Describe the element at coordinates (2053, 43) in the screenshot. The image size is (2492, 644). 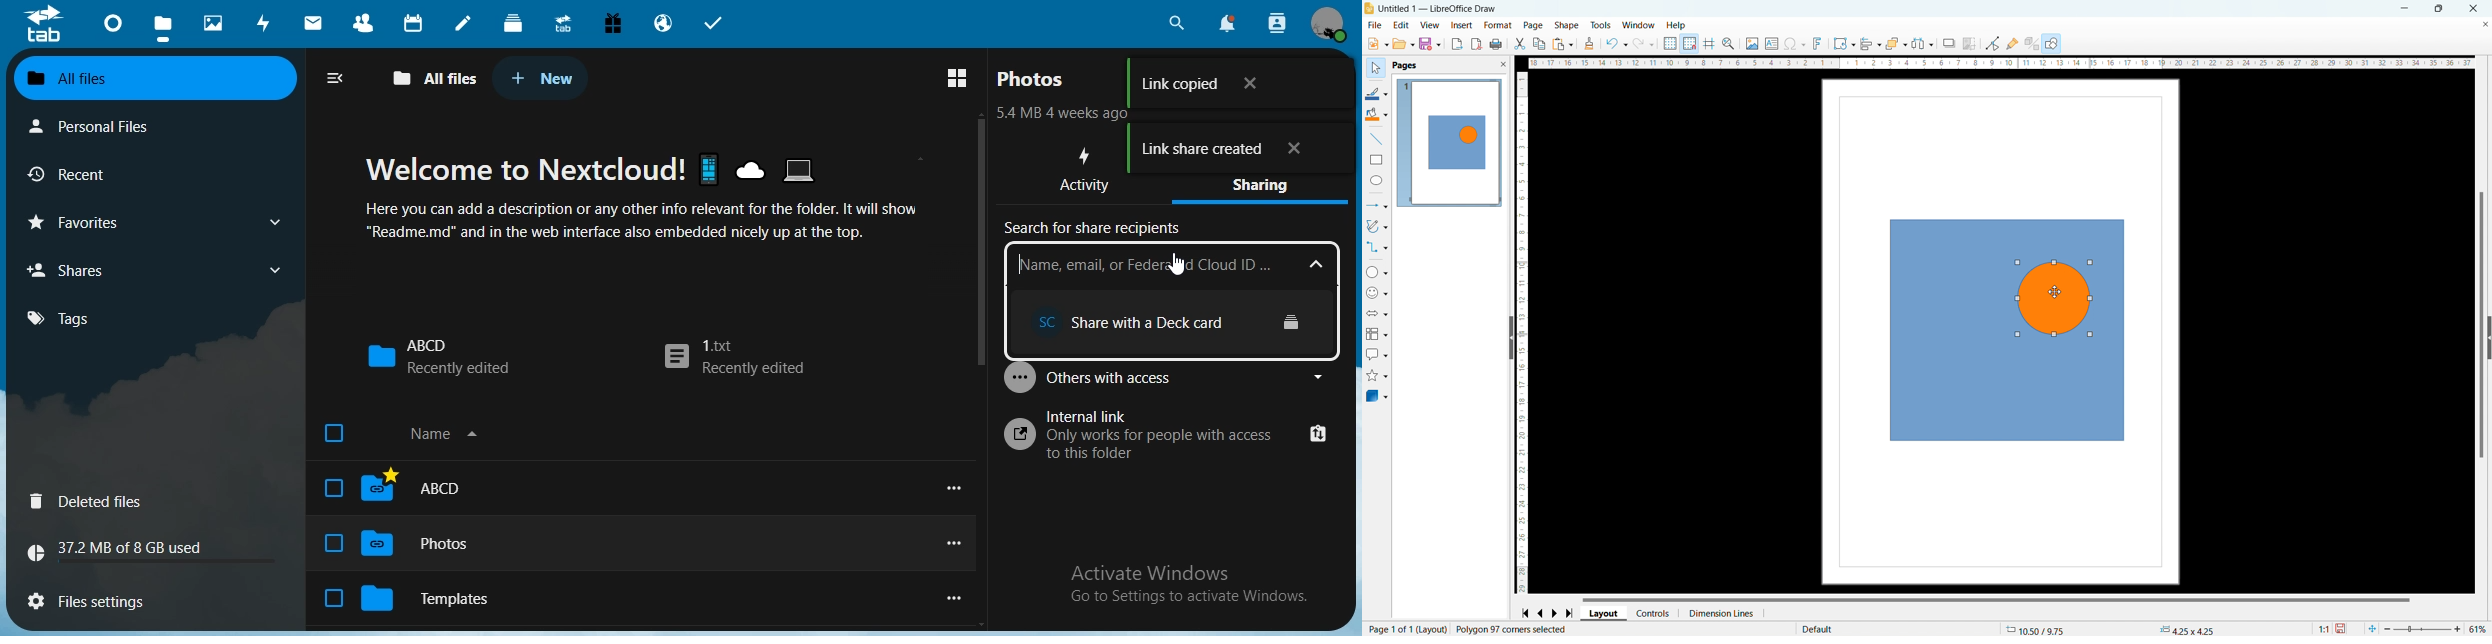
I see `show draw functions` at that location.